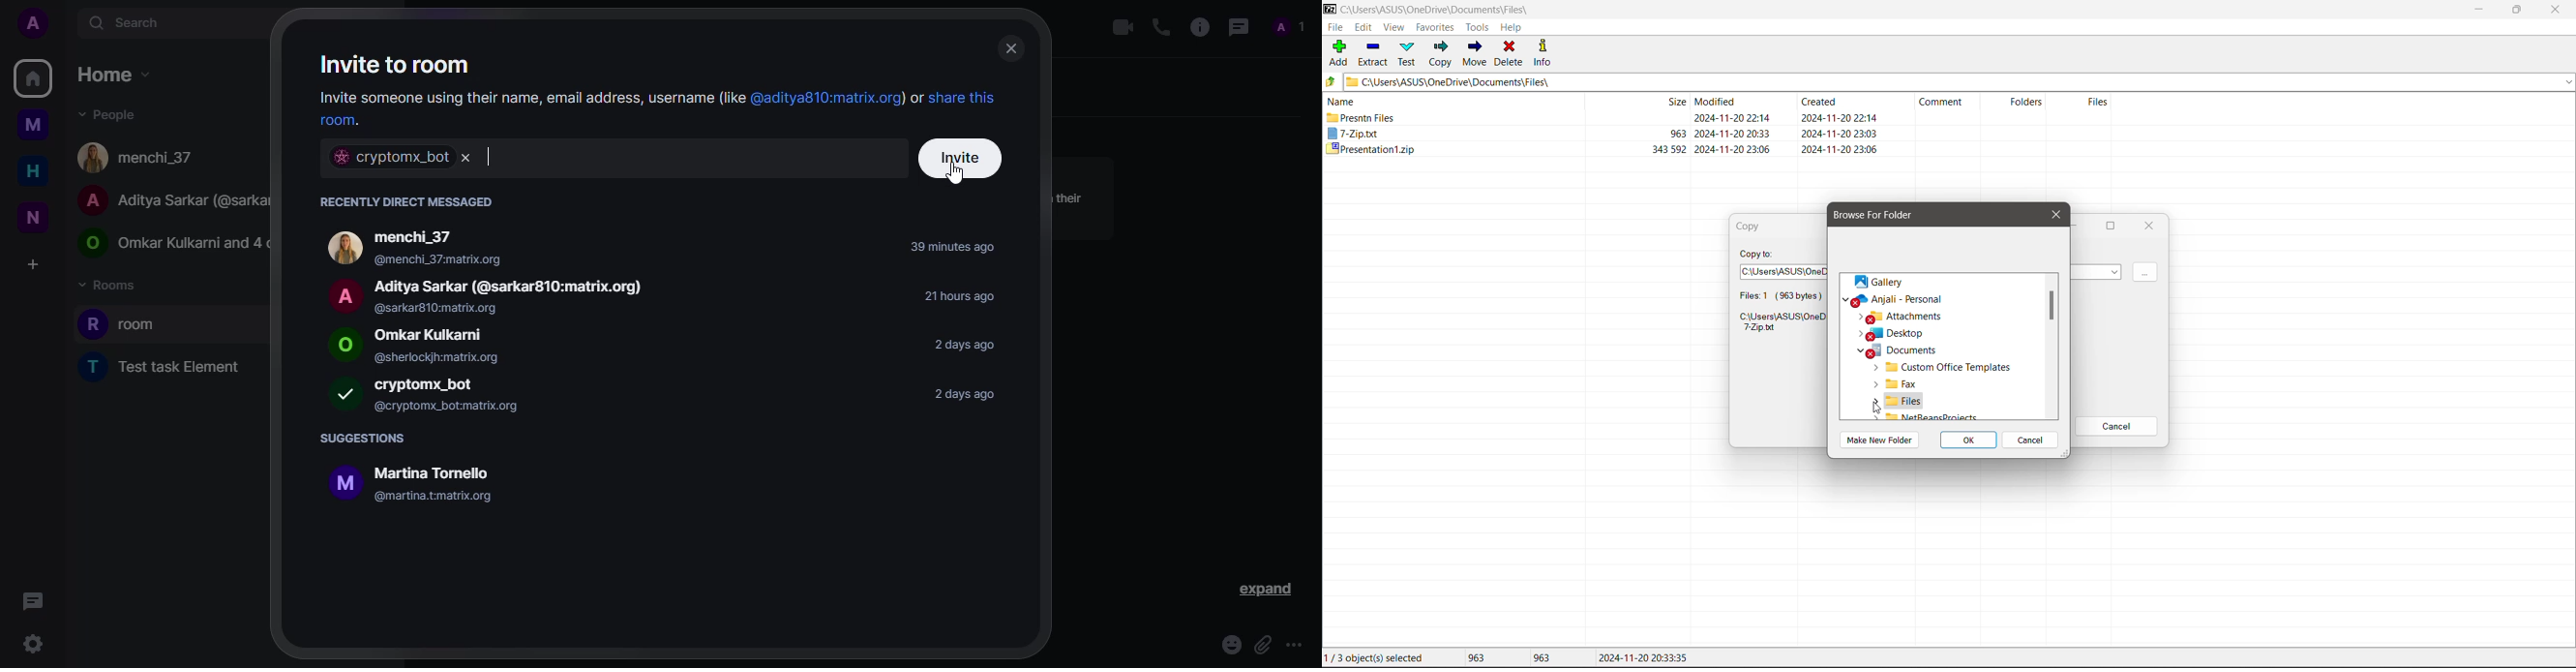  Describe the element at coordinates (441, 259) in the screenshot. I see `@menchi_37:matrix.org` at that location.